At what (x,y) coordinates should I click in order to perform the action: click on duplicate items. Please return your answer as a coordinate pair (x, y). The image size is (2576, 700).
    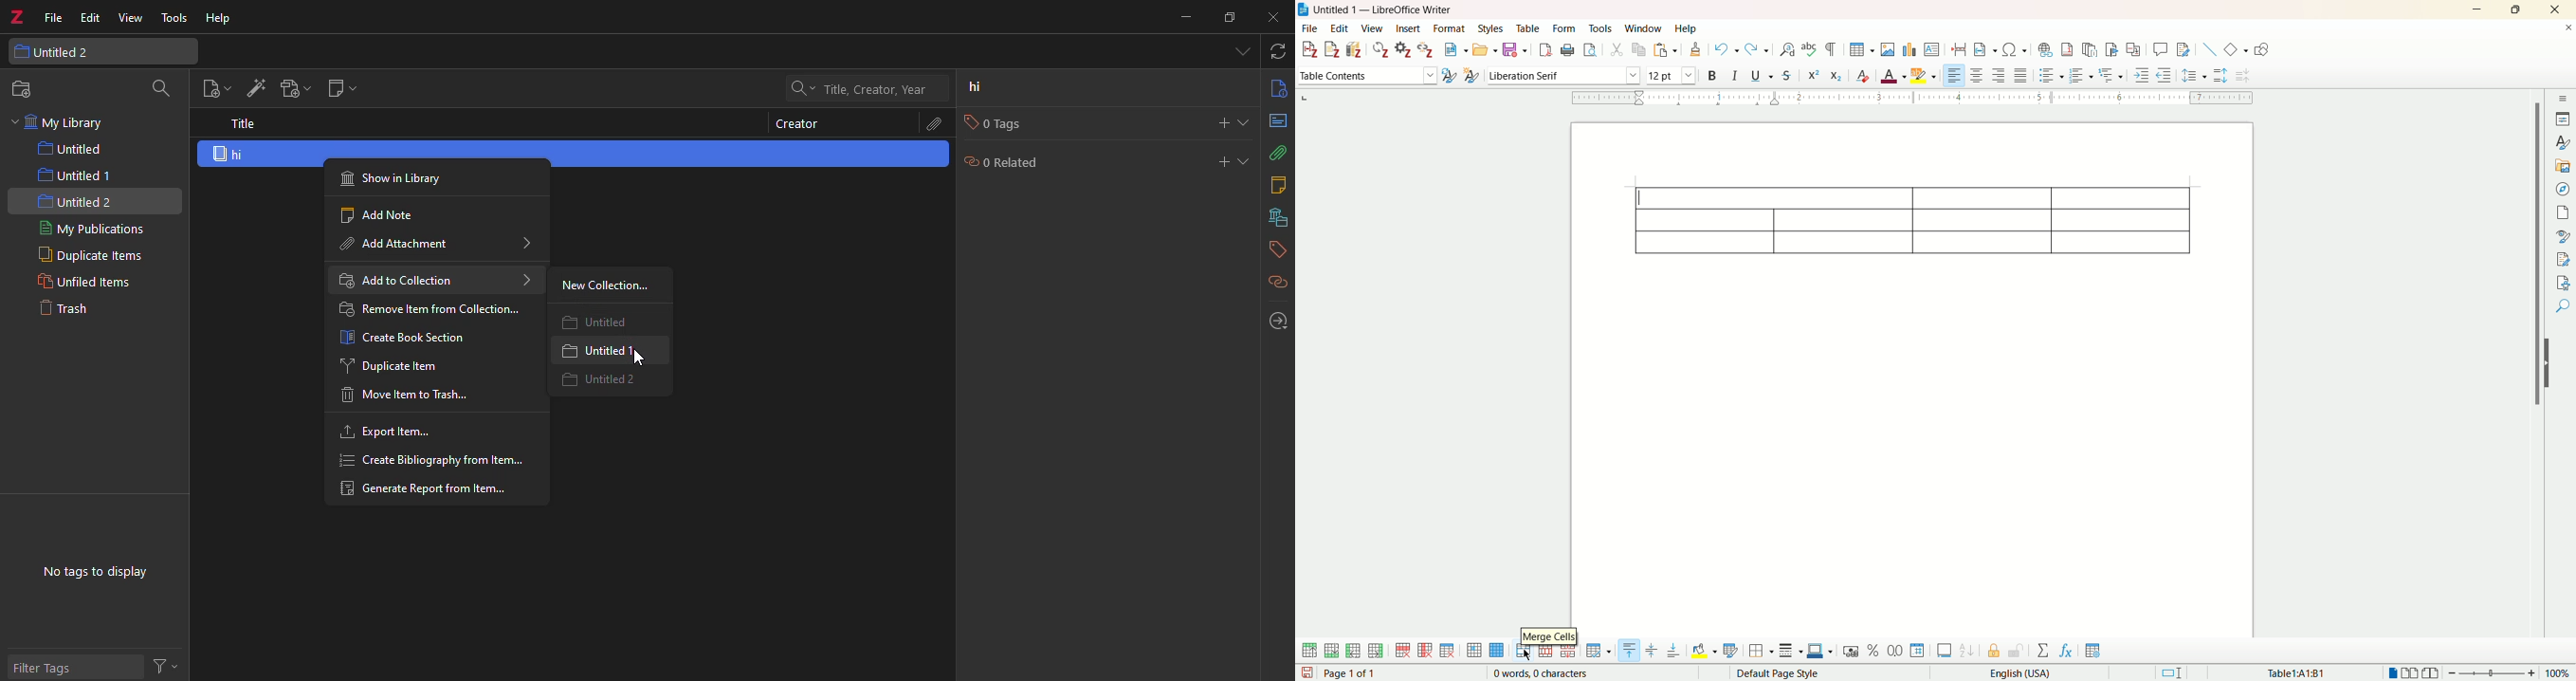
    Looking at the image, I should click on (86, 255).